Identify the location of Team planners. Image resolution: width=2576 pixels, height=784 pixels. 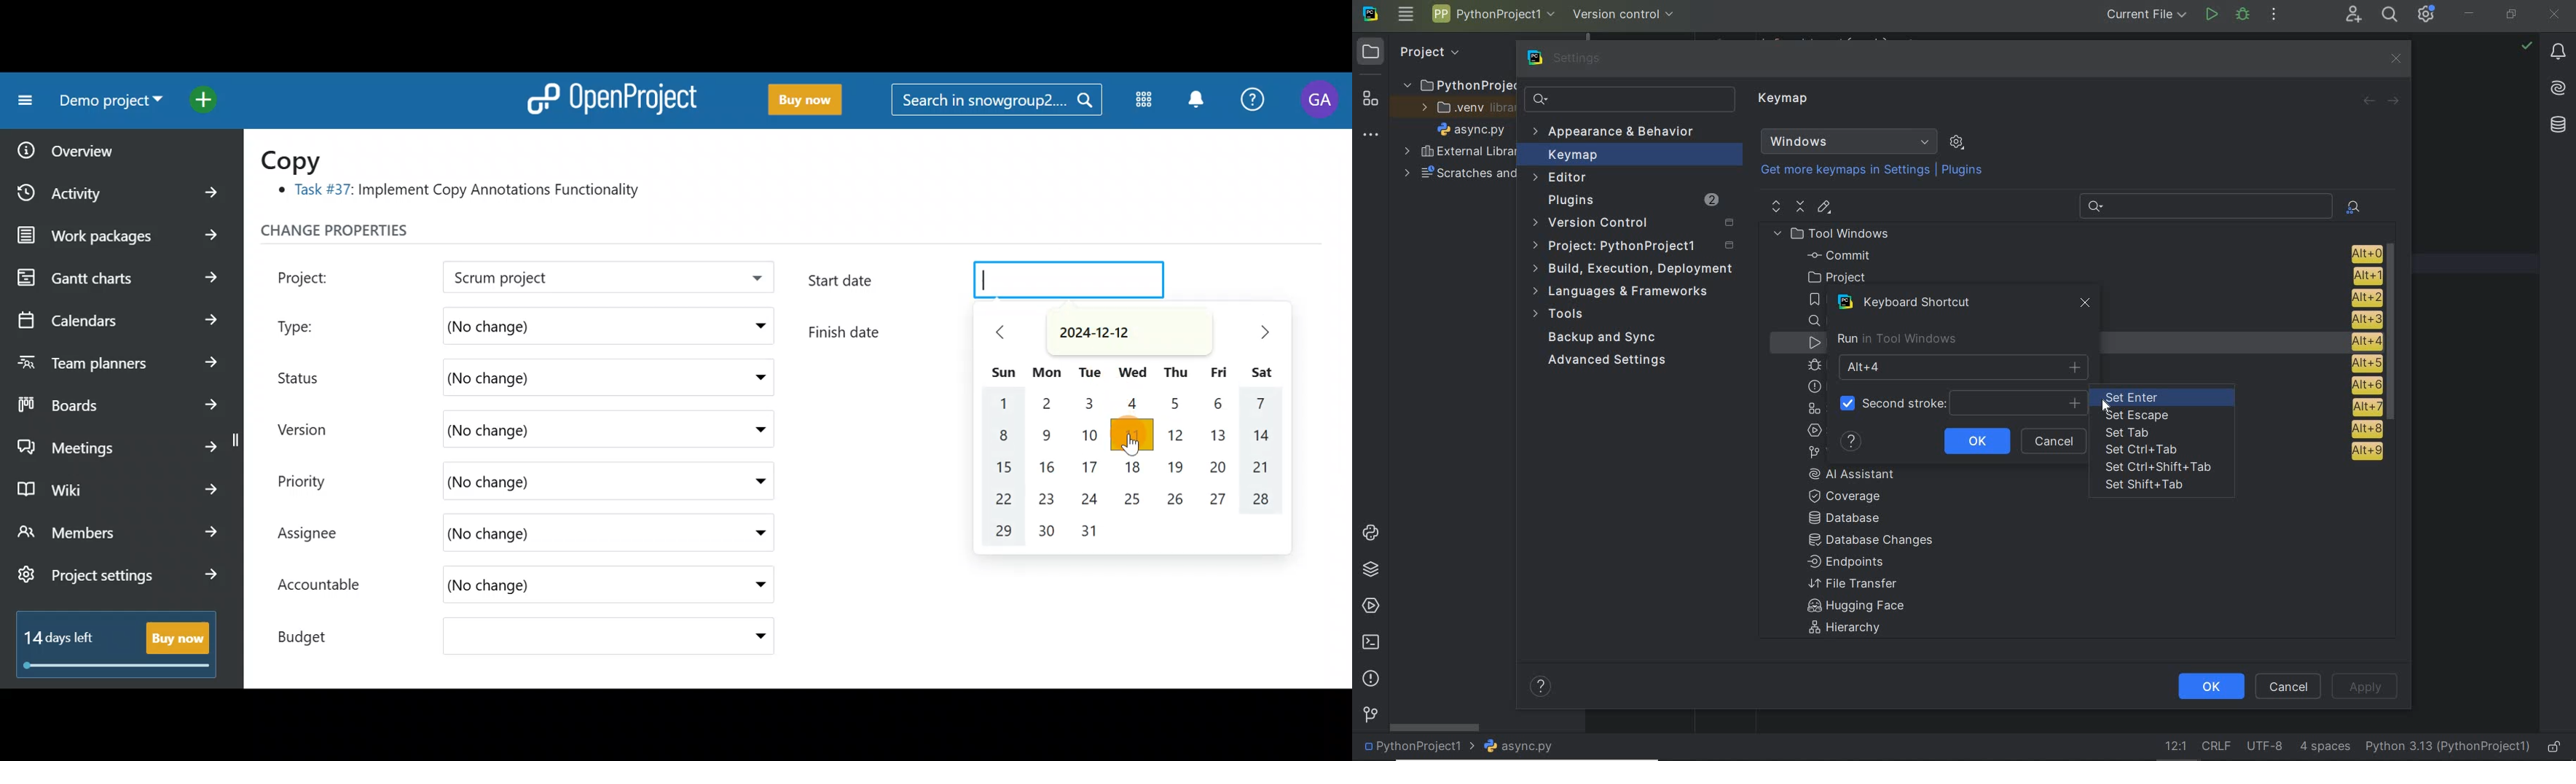
(115, 358).